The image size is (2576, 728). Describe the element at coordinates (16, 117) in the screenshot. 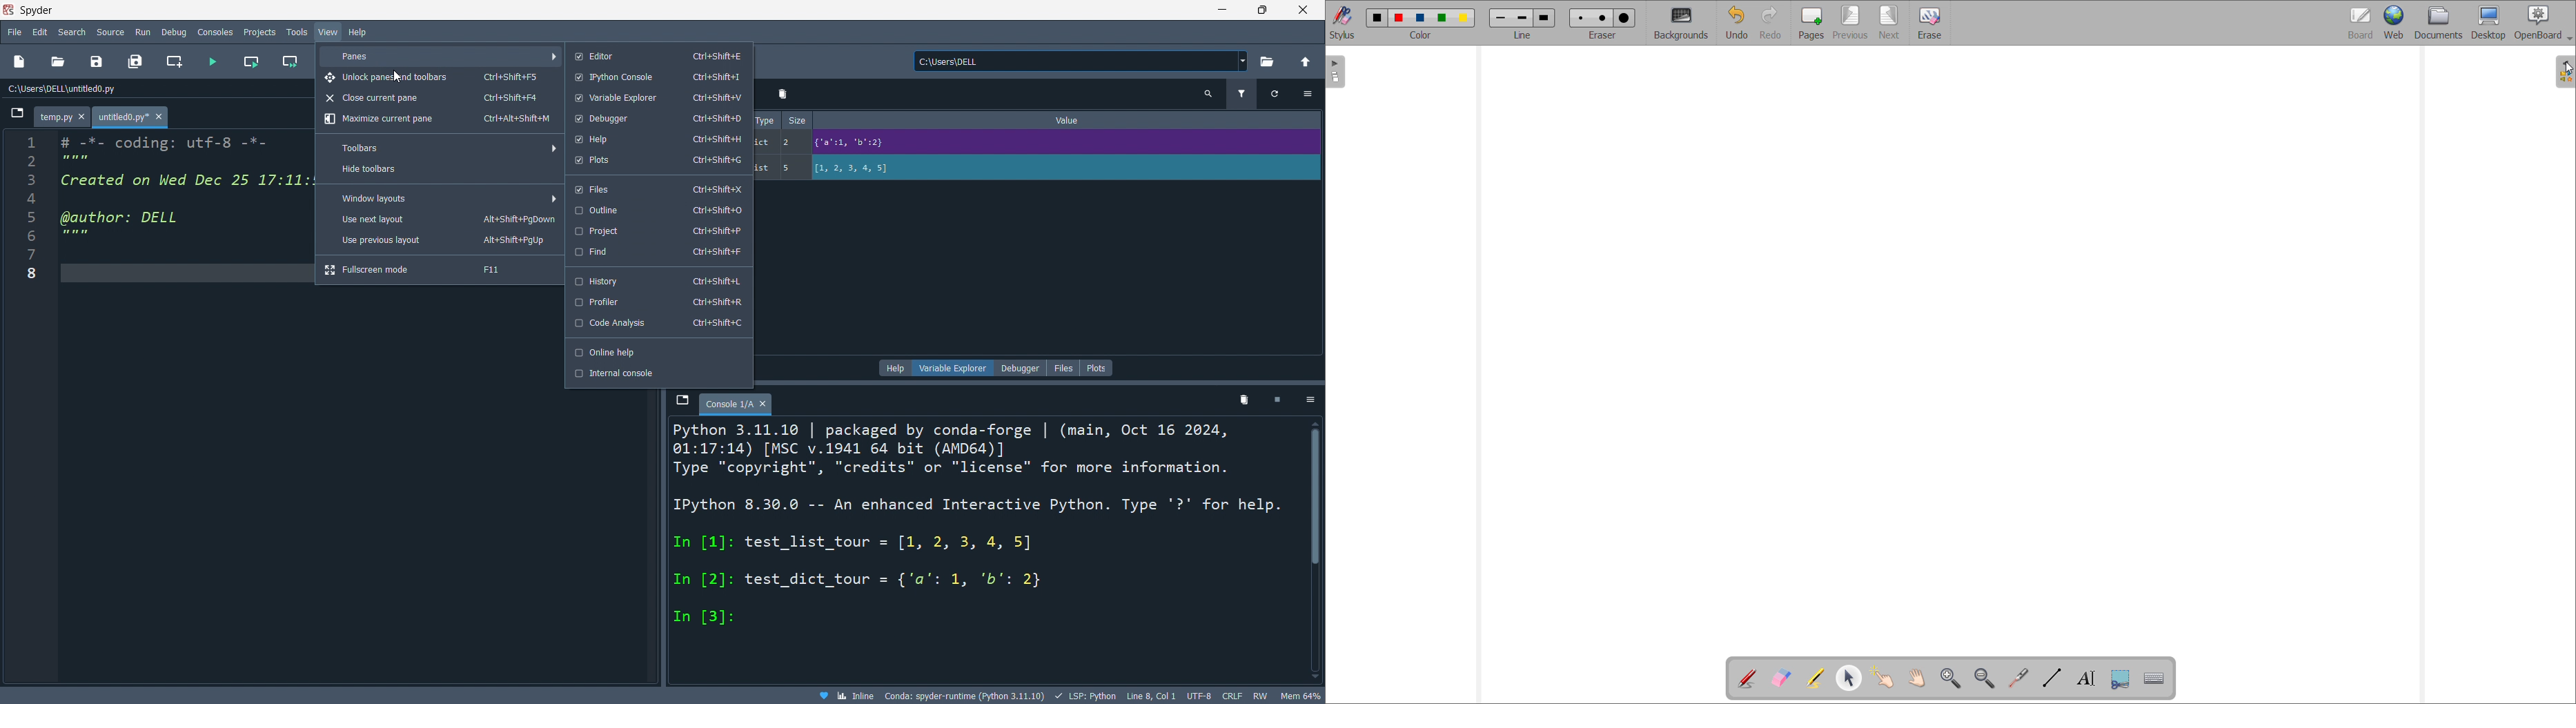

I see `browse tabs` at that location.